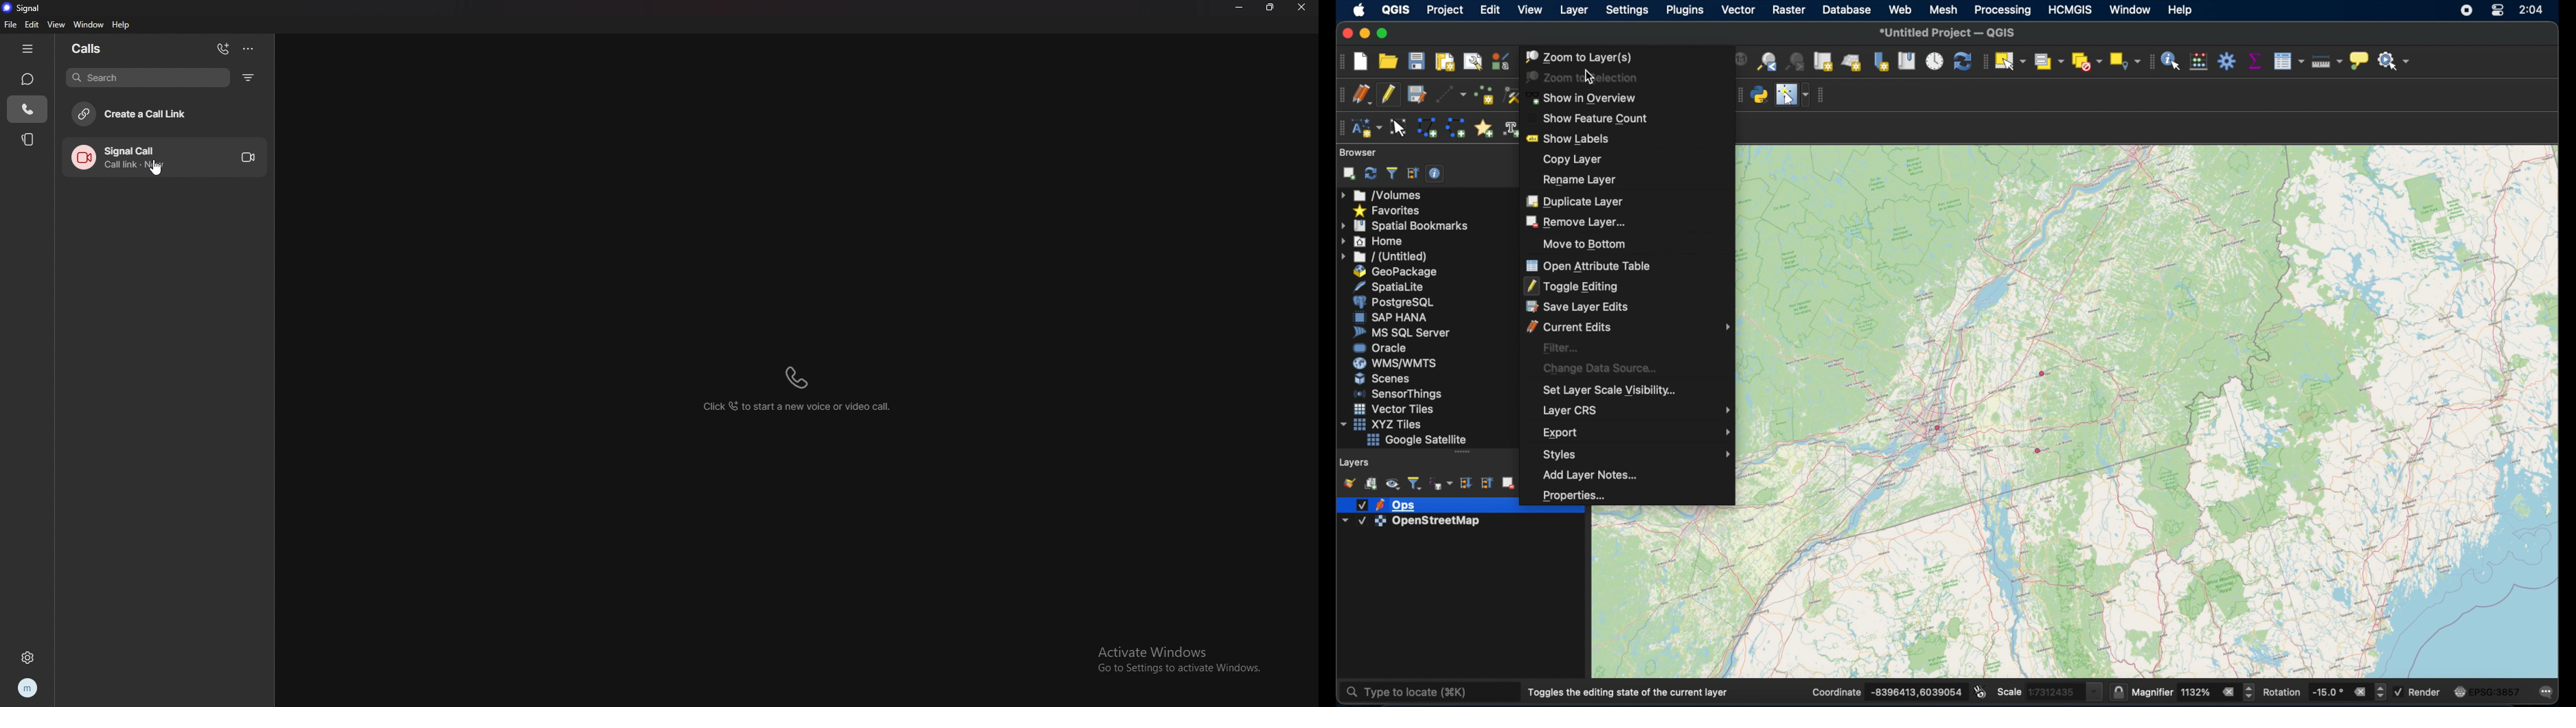 The image size is (2576, 728). What do you see at coordinates (224, 50) in the screenshot?
I see `add call` at bounding box center [224, 50].